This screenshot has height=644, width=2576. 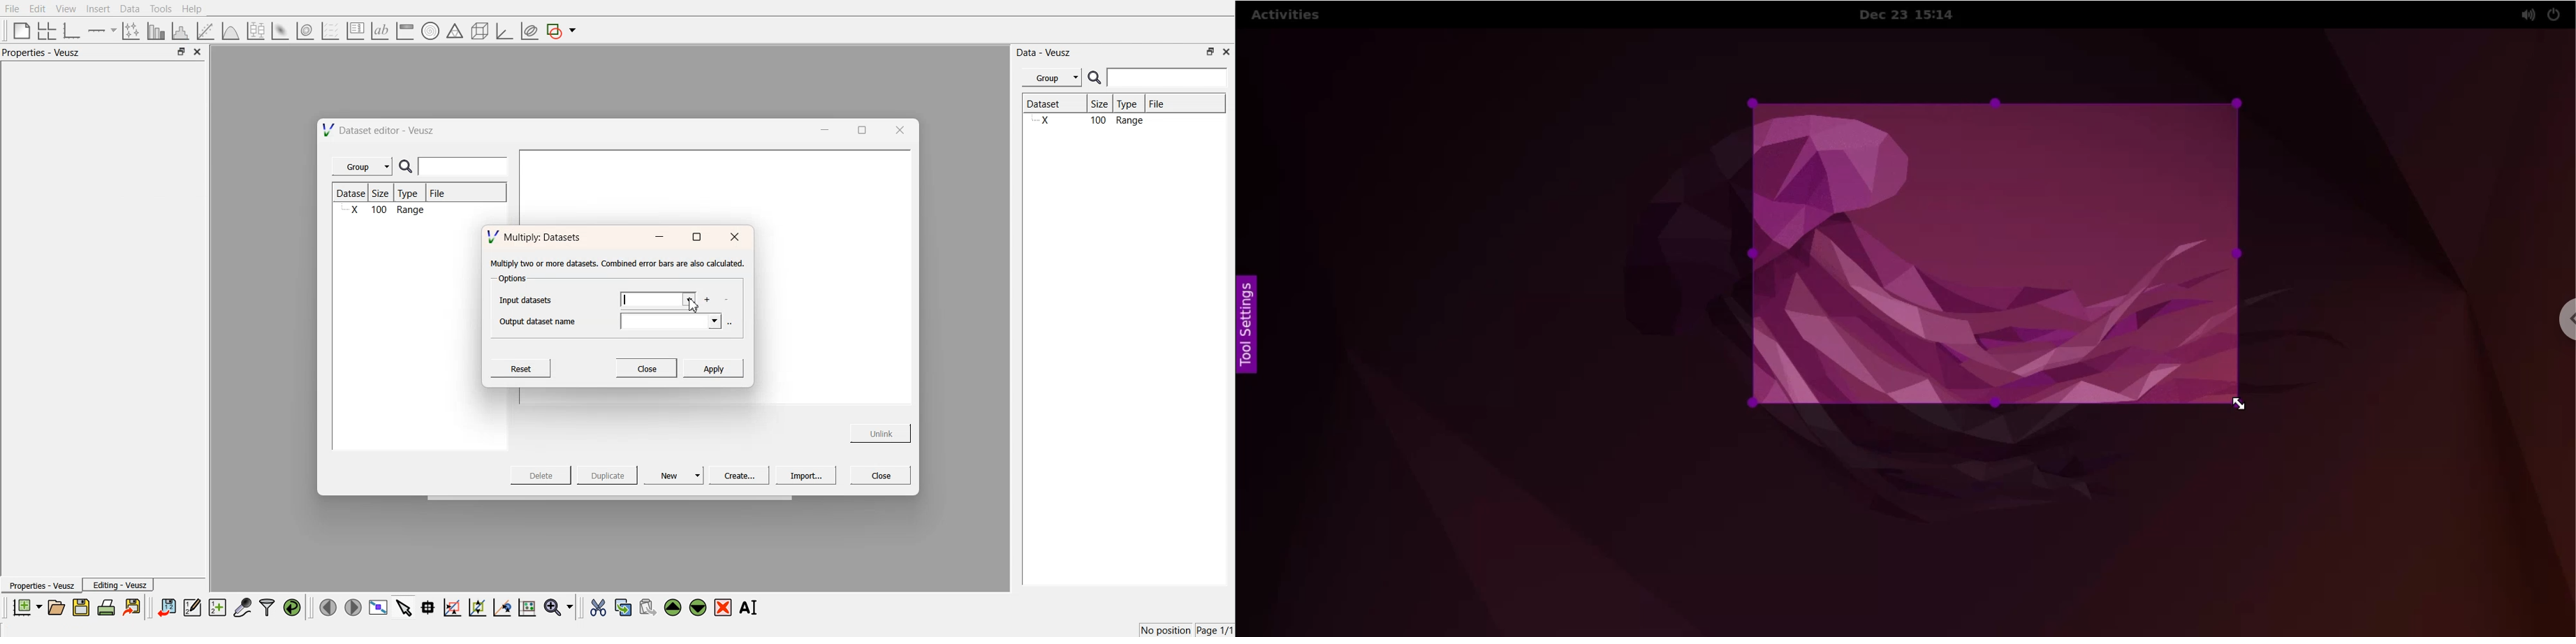 I want to click on plot a boxplot, so click(x=255, y=29).